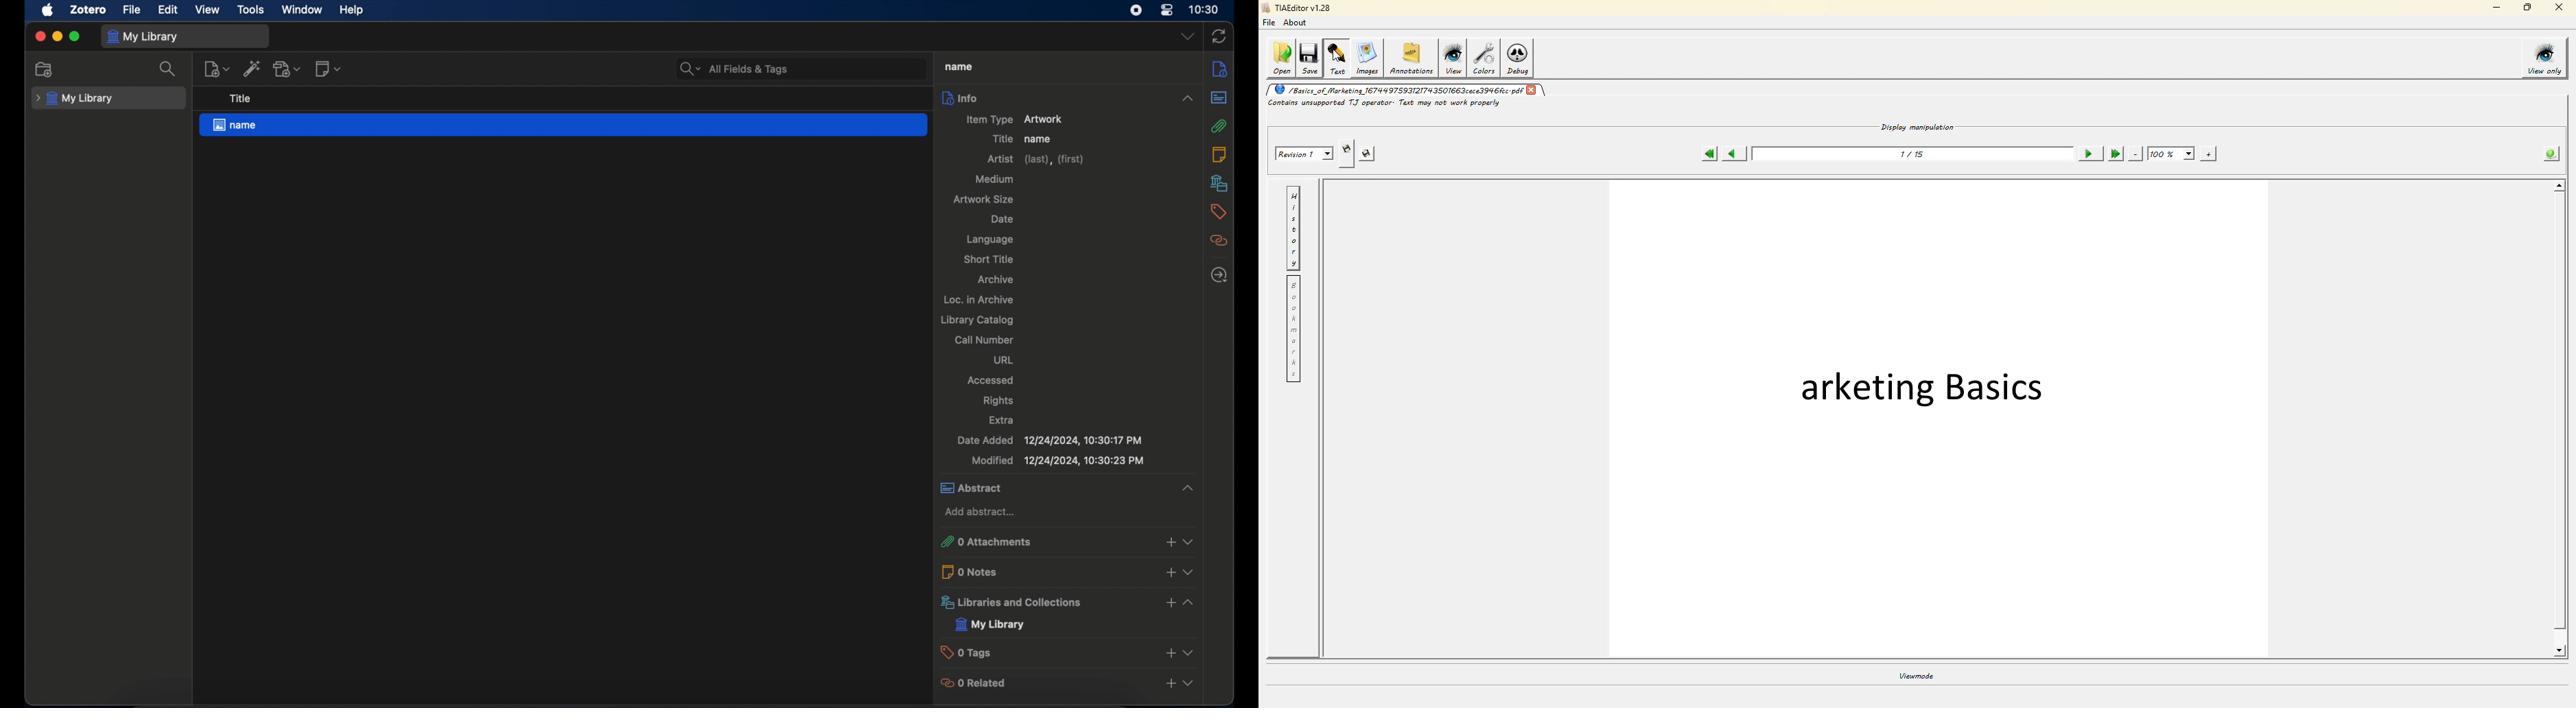 Image resolution: width=2576 pixels, height=728 pixels. I want to click on file, so click(131, 10).